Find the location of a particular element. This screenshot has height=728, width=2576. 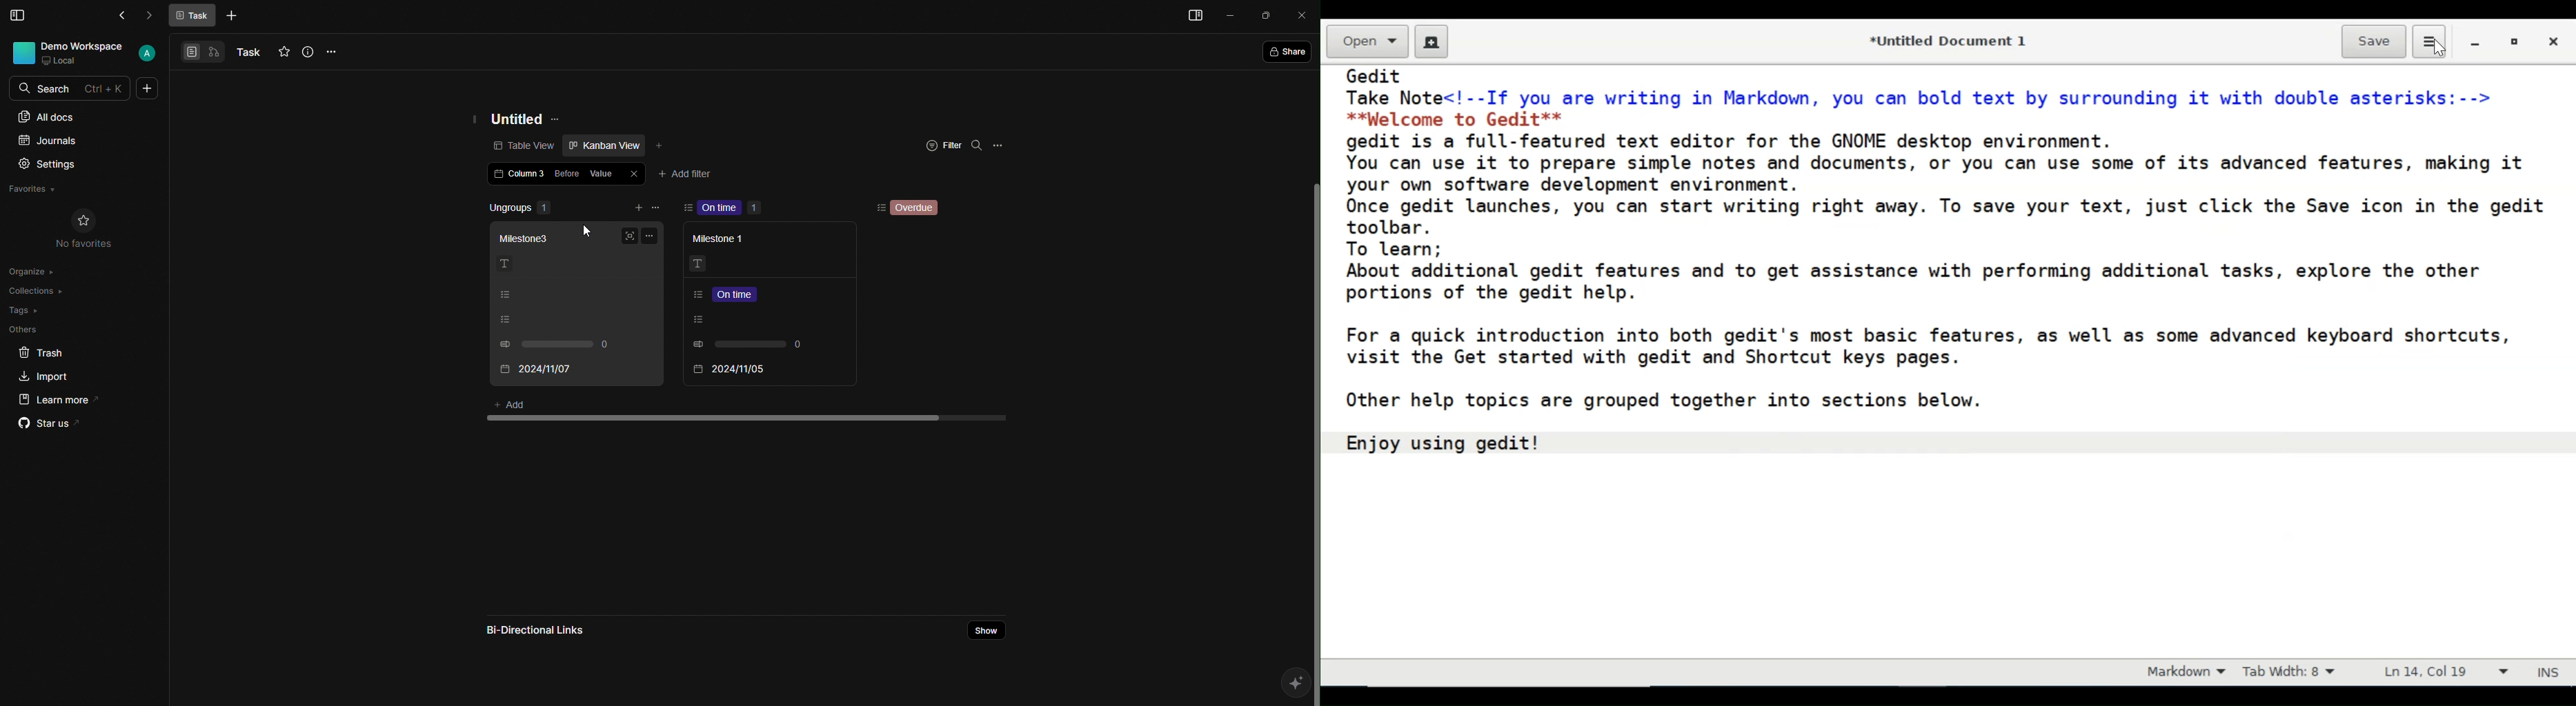

Trash is located at coordinates (41, 352).